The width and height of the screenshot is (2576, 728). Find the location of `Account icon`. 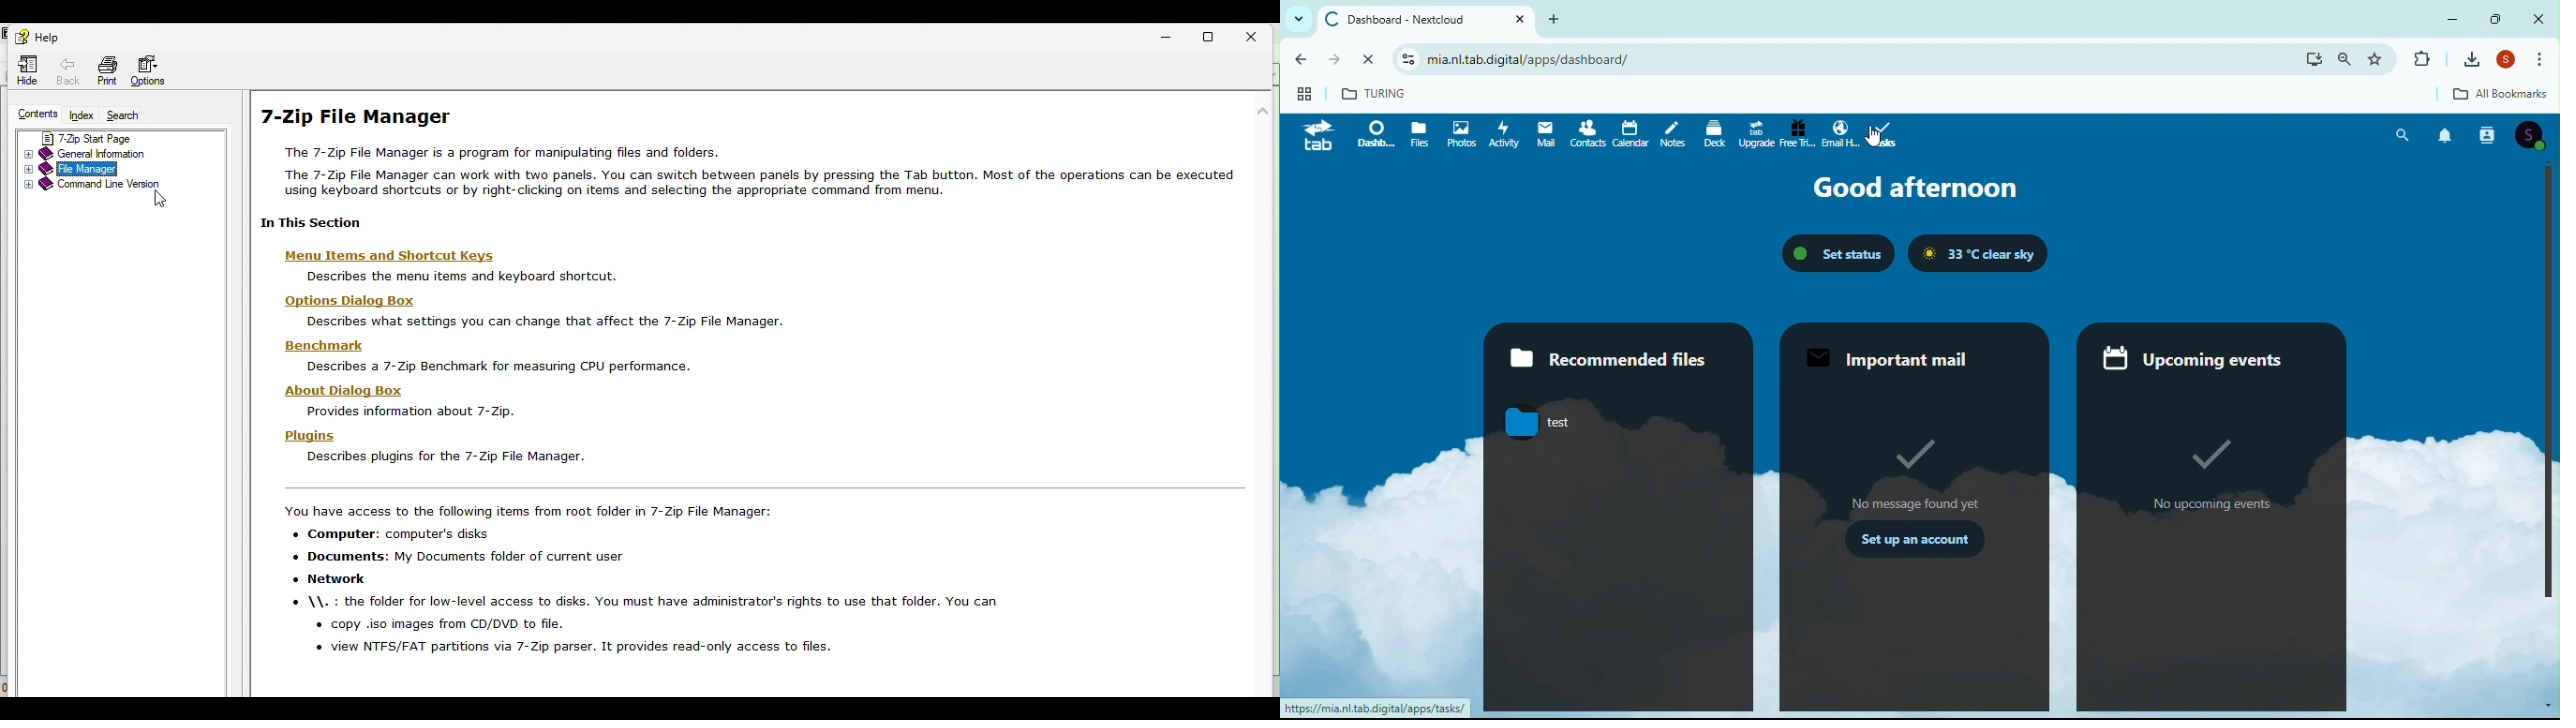

Account icon is located at coordinates (2536, 132).